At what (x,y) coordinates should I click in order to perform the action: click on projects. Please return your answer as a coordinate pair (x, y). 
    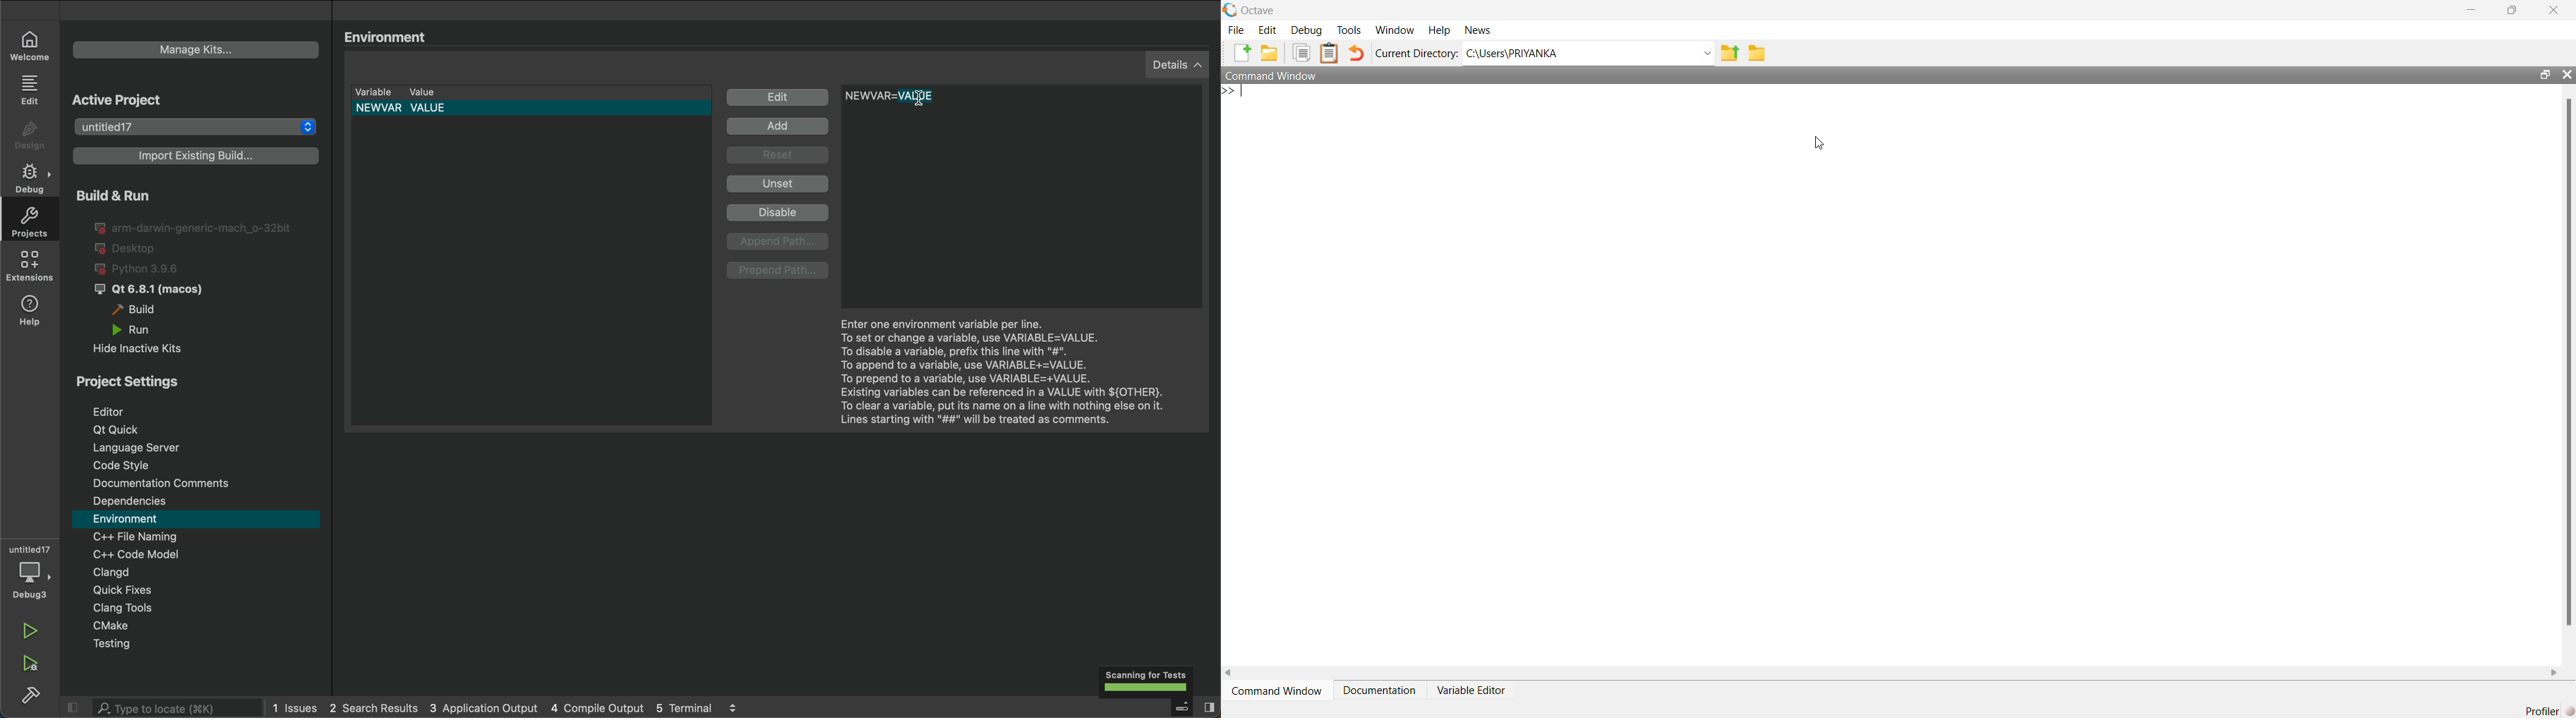
    Looking at the image, I should click on (198, 127).